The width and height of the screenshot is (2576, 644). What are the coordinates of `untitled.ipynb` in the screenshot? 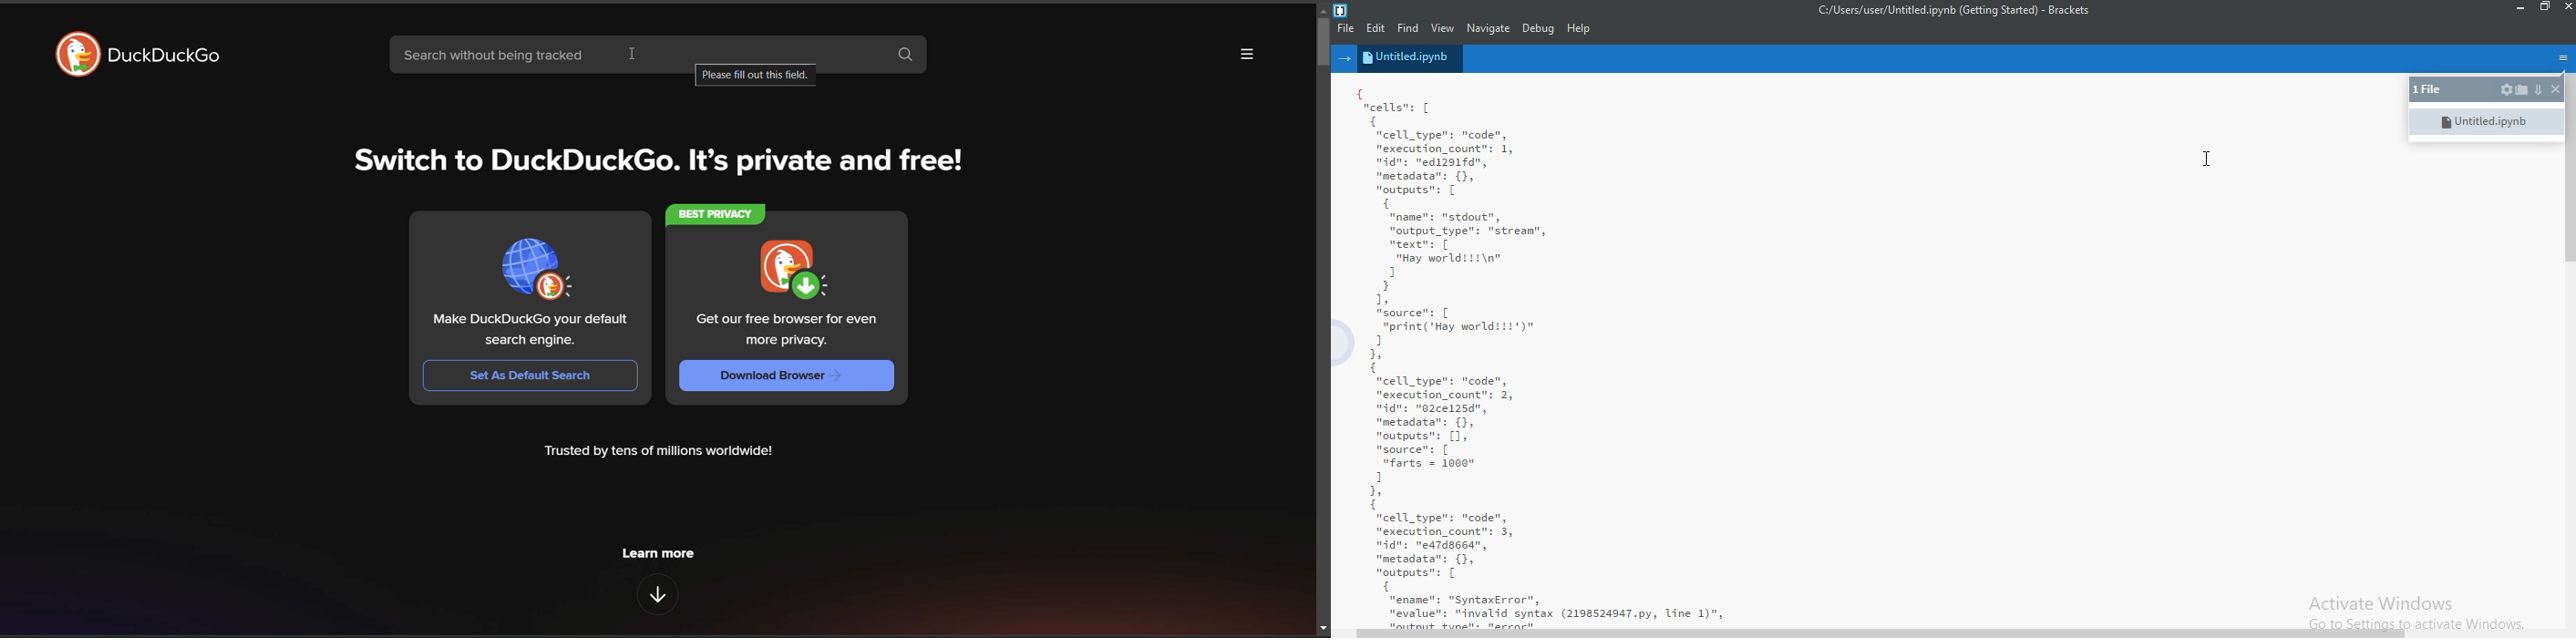 It's located at (2484, 120).